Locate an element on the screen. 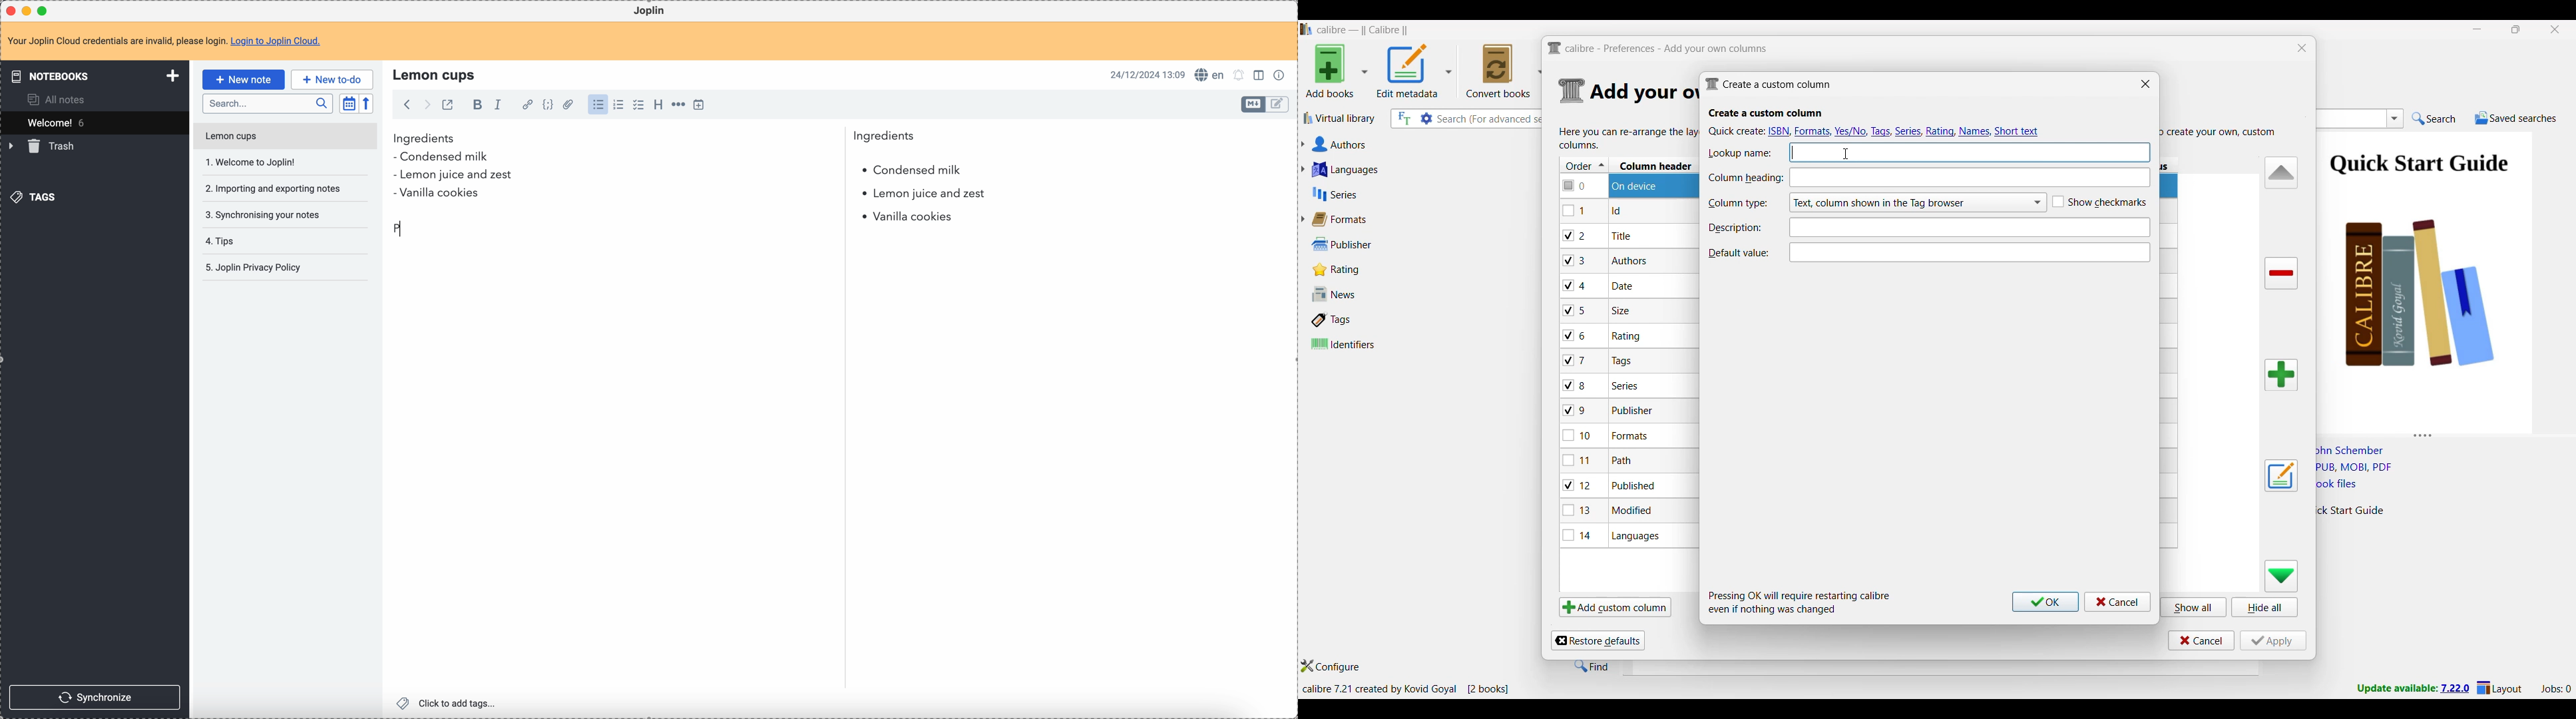  toggle external editing is located at coordinates (446, 106).